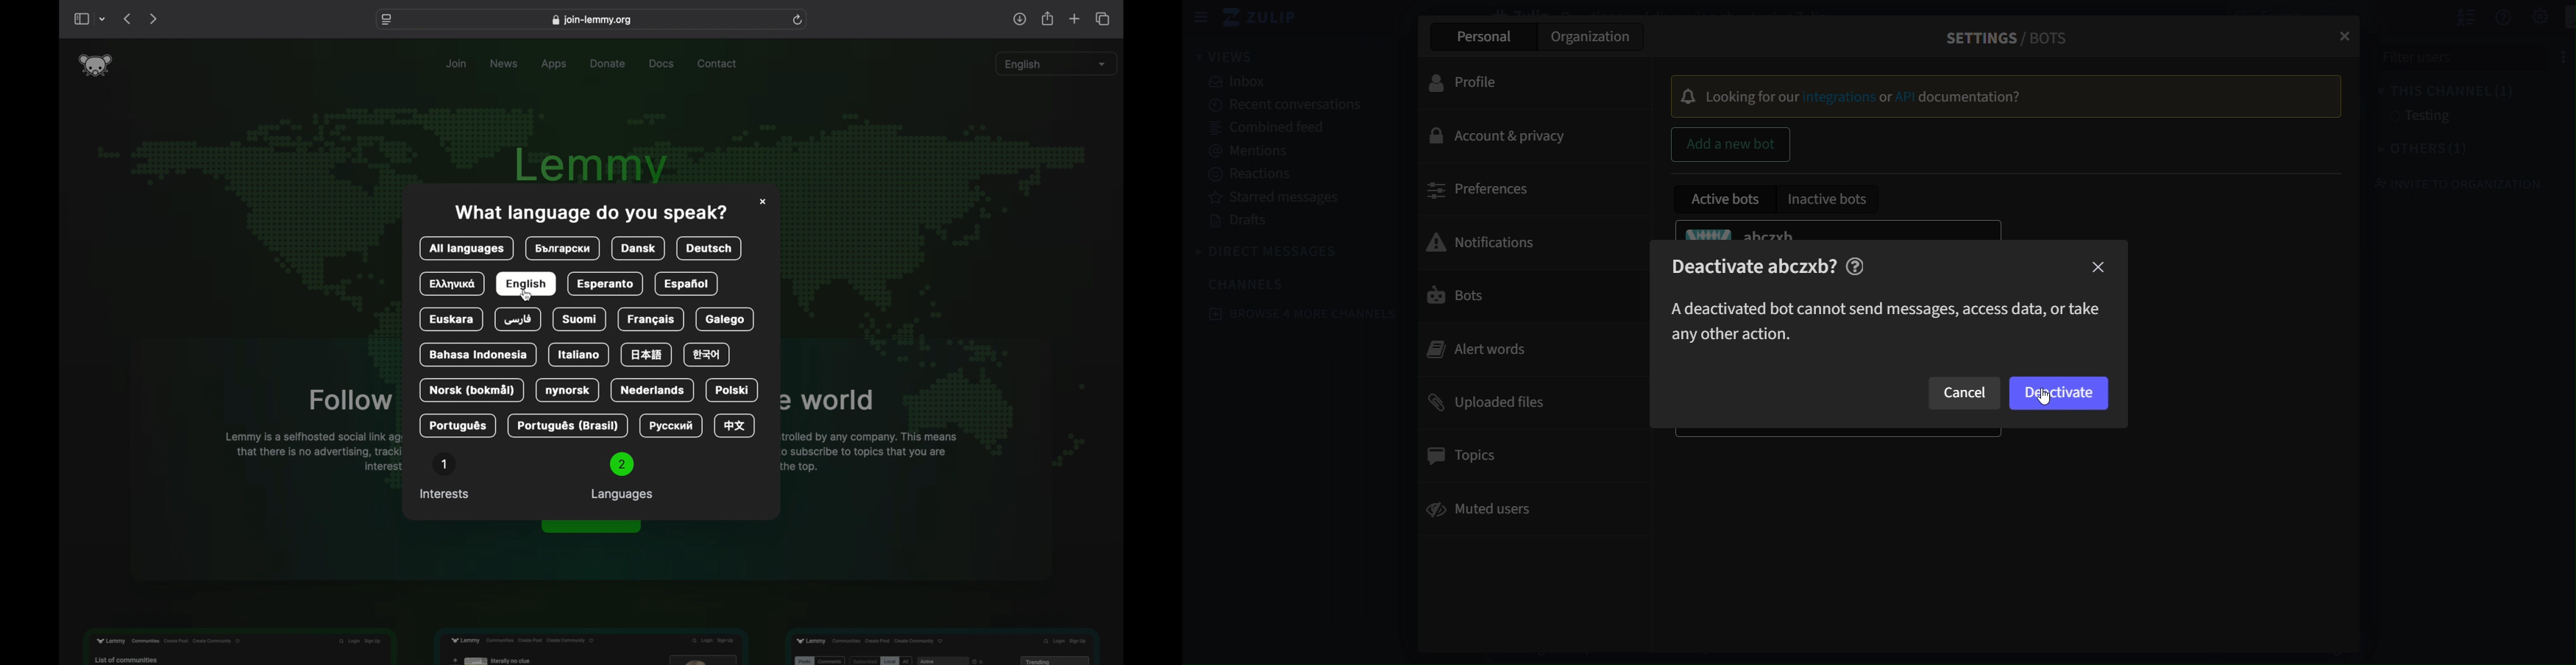 This screenshot has width=2576, height=672. What do you see at coordinates (1884, 319) in the screenshot?
I see `a deactivated bot cannot send messages, access data, or take any other action.` at bounding box center [1884, 319].